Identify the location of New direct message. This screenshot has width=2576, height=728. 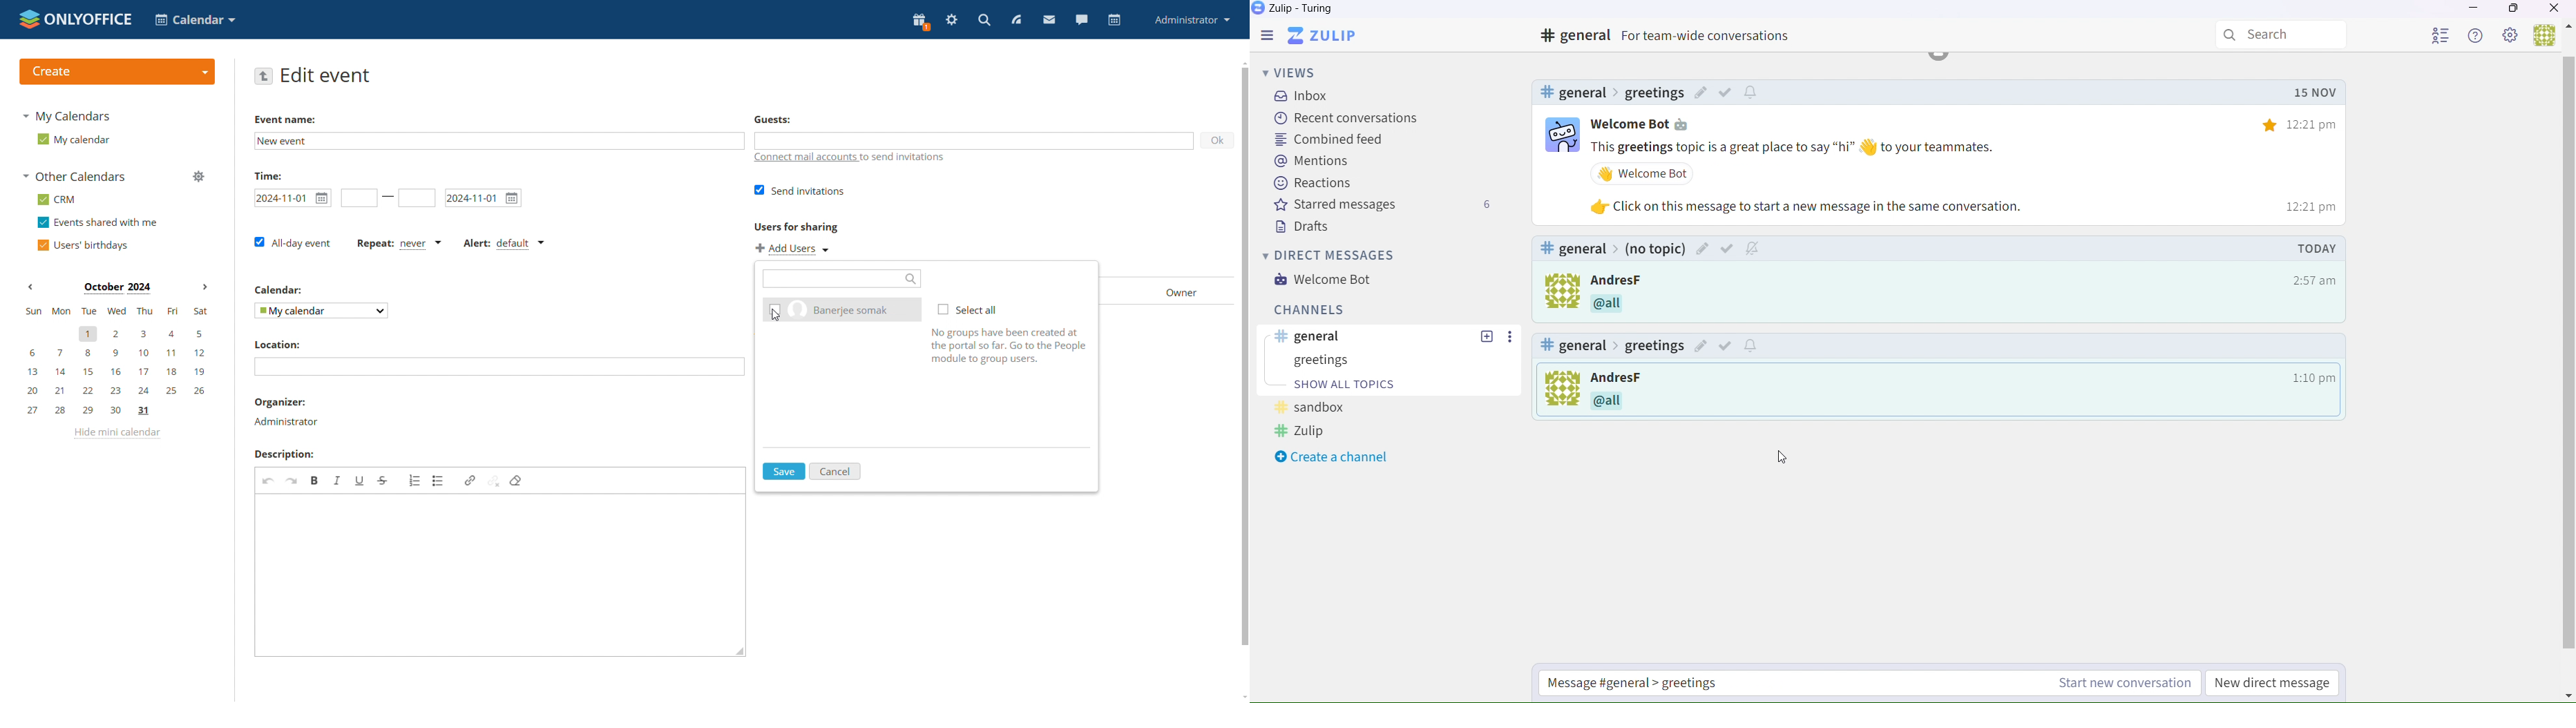
(2270, 683).